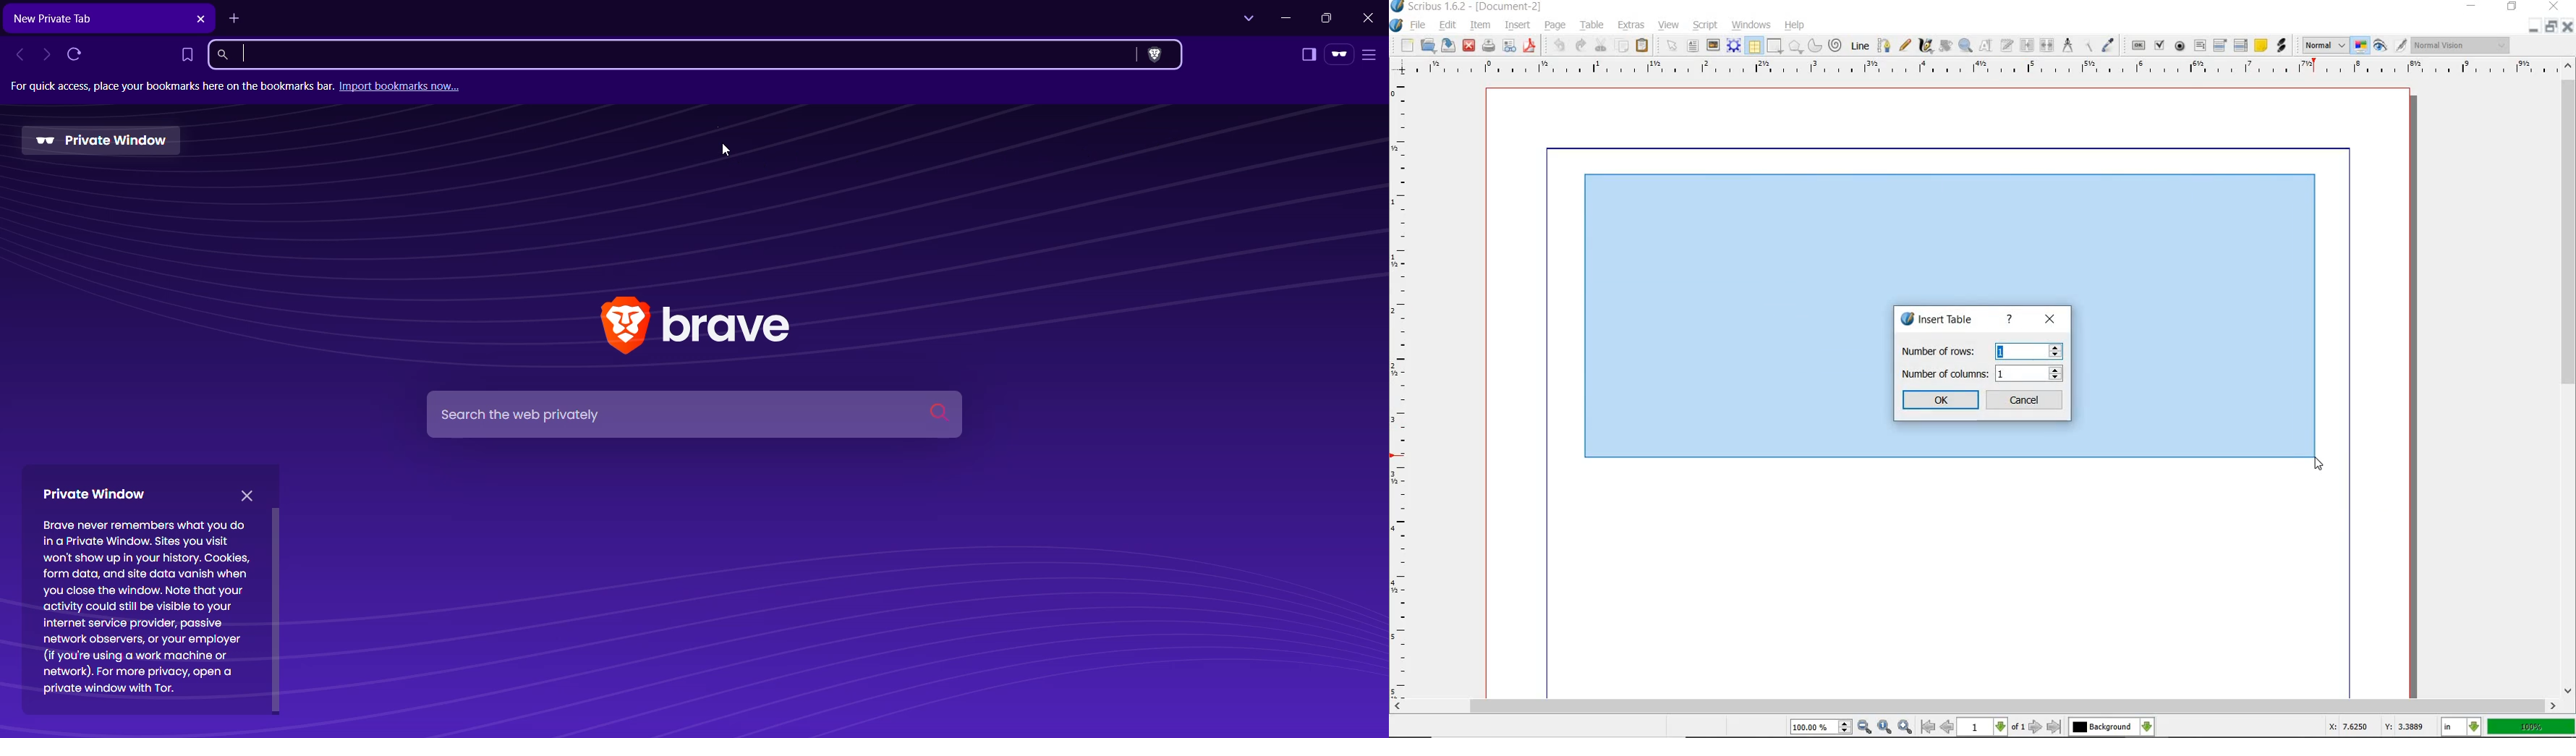 The width and height of the screenshot is (2576, 756). What do you see at coordinates (1448, 47) in the screenshot?
I see `save` at bounding box center [1448, 47].